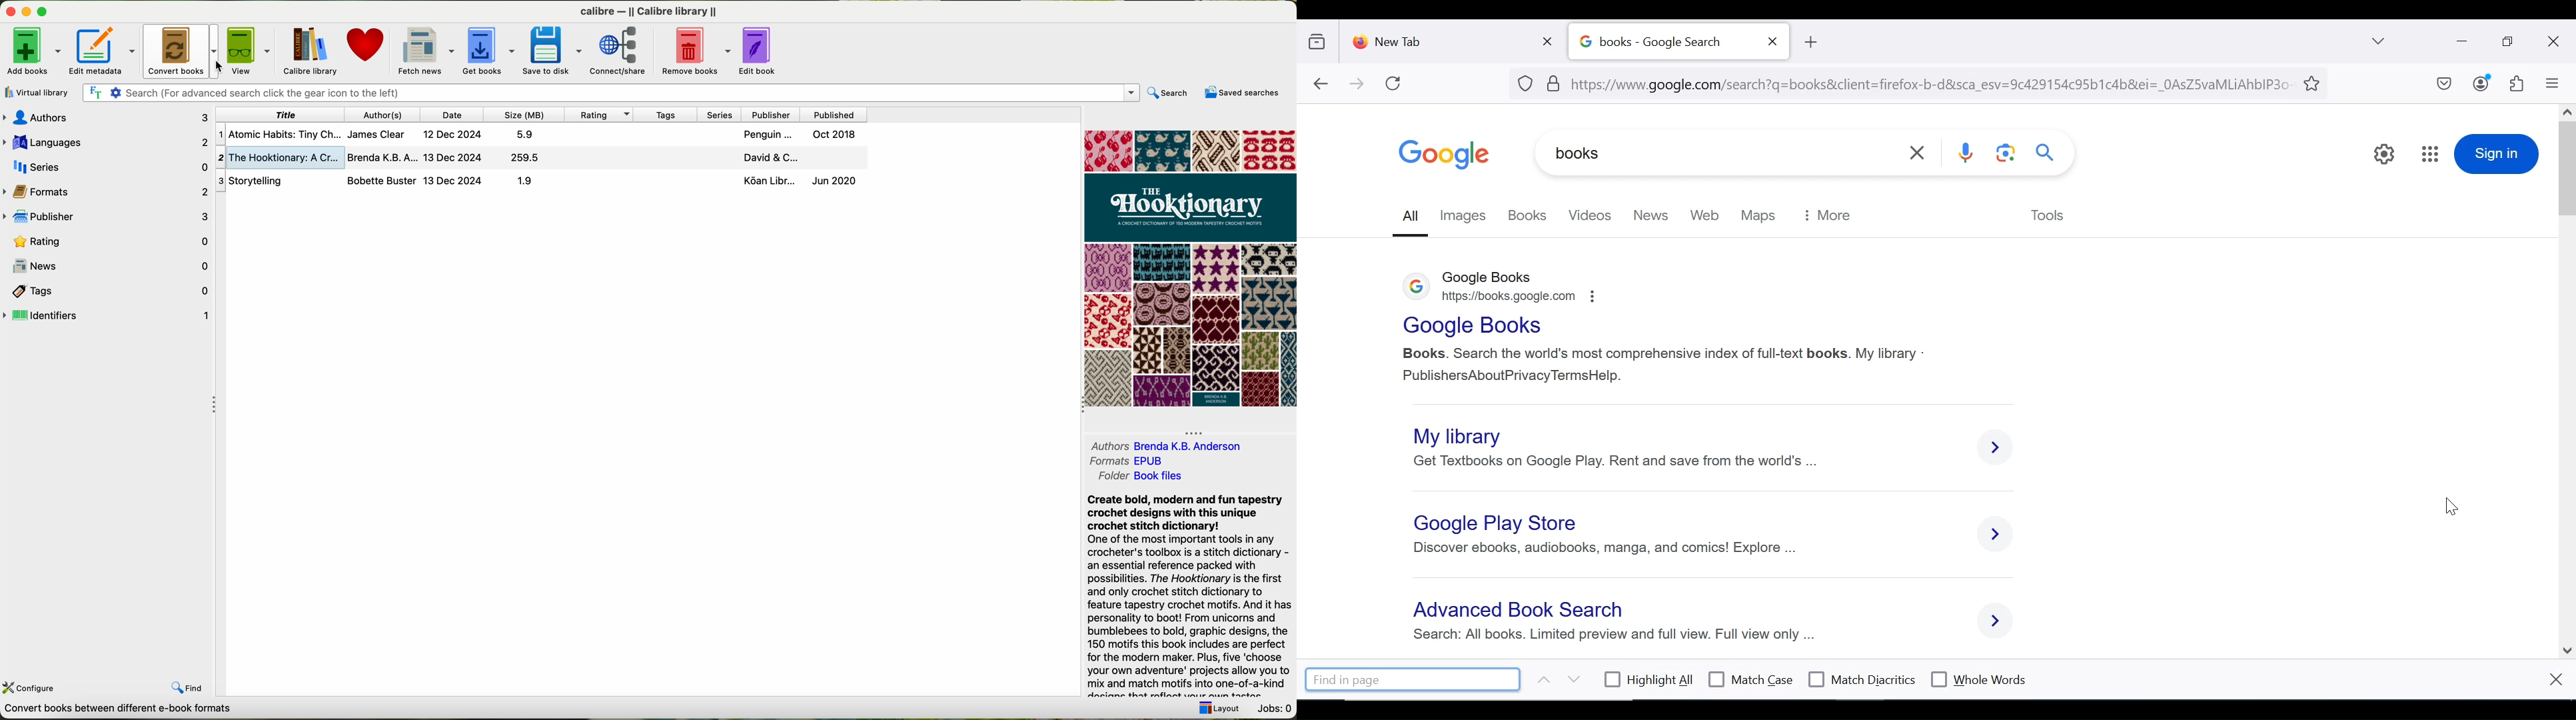 The image size is (2576, 728). Describe the element at coordinates (1500, 522) in the screenshot. I see `Google Play Store` at that location.